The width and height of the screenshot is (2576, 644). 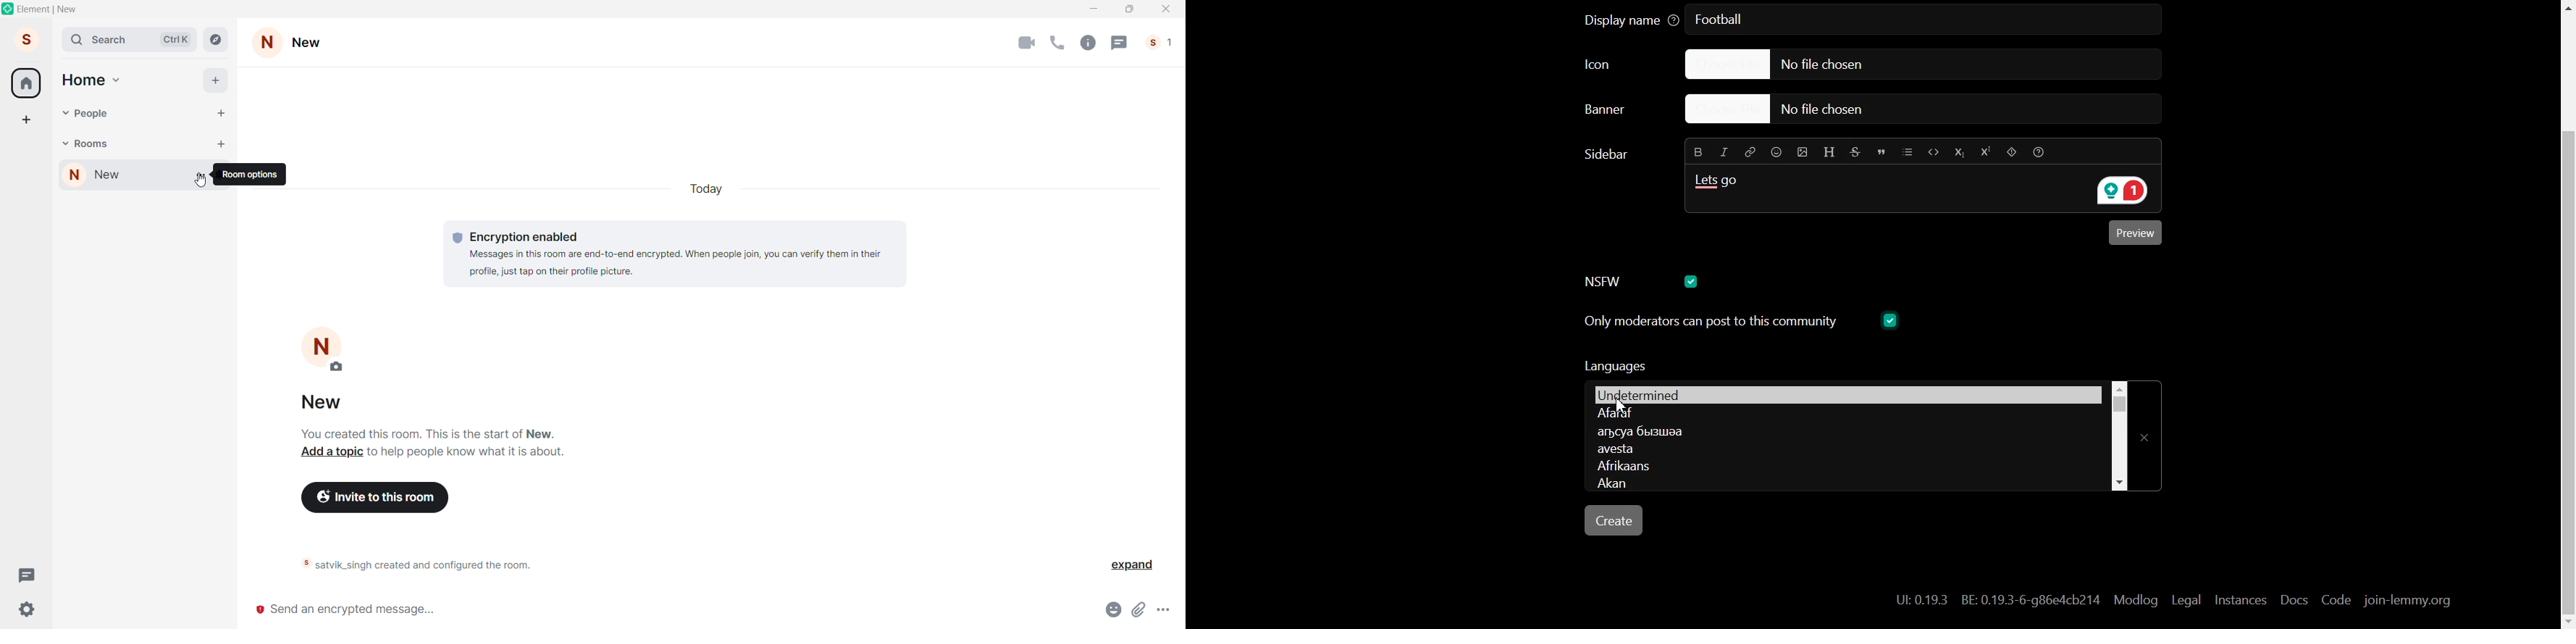 I want to click on Text, so click(x=1721, y=185).